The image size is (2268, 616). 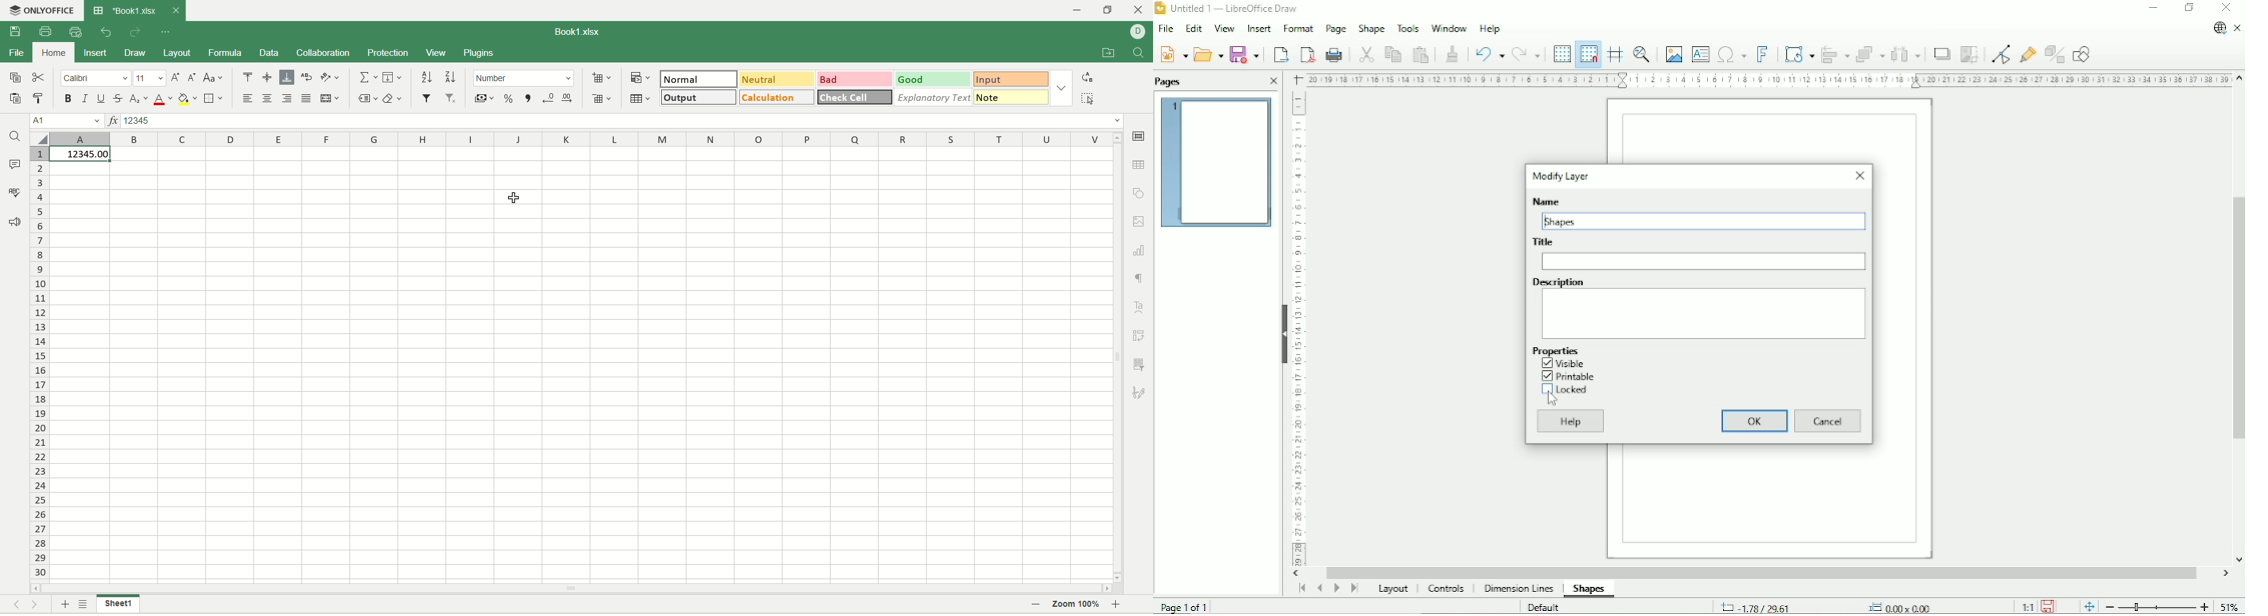 What do you see at coordinates (1520, 589) in the screenshot?
I see `Dimension lines` at bounding box center [1520, 589].